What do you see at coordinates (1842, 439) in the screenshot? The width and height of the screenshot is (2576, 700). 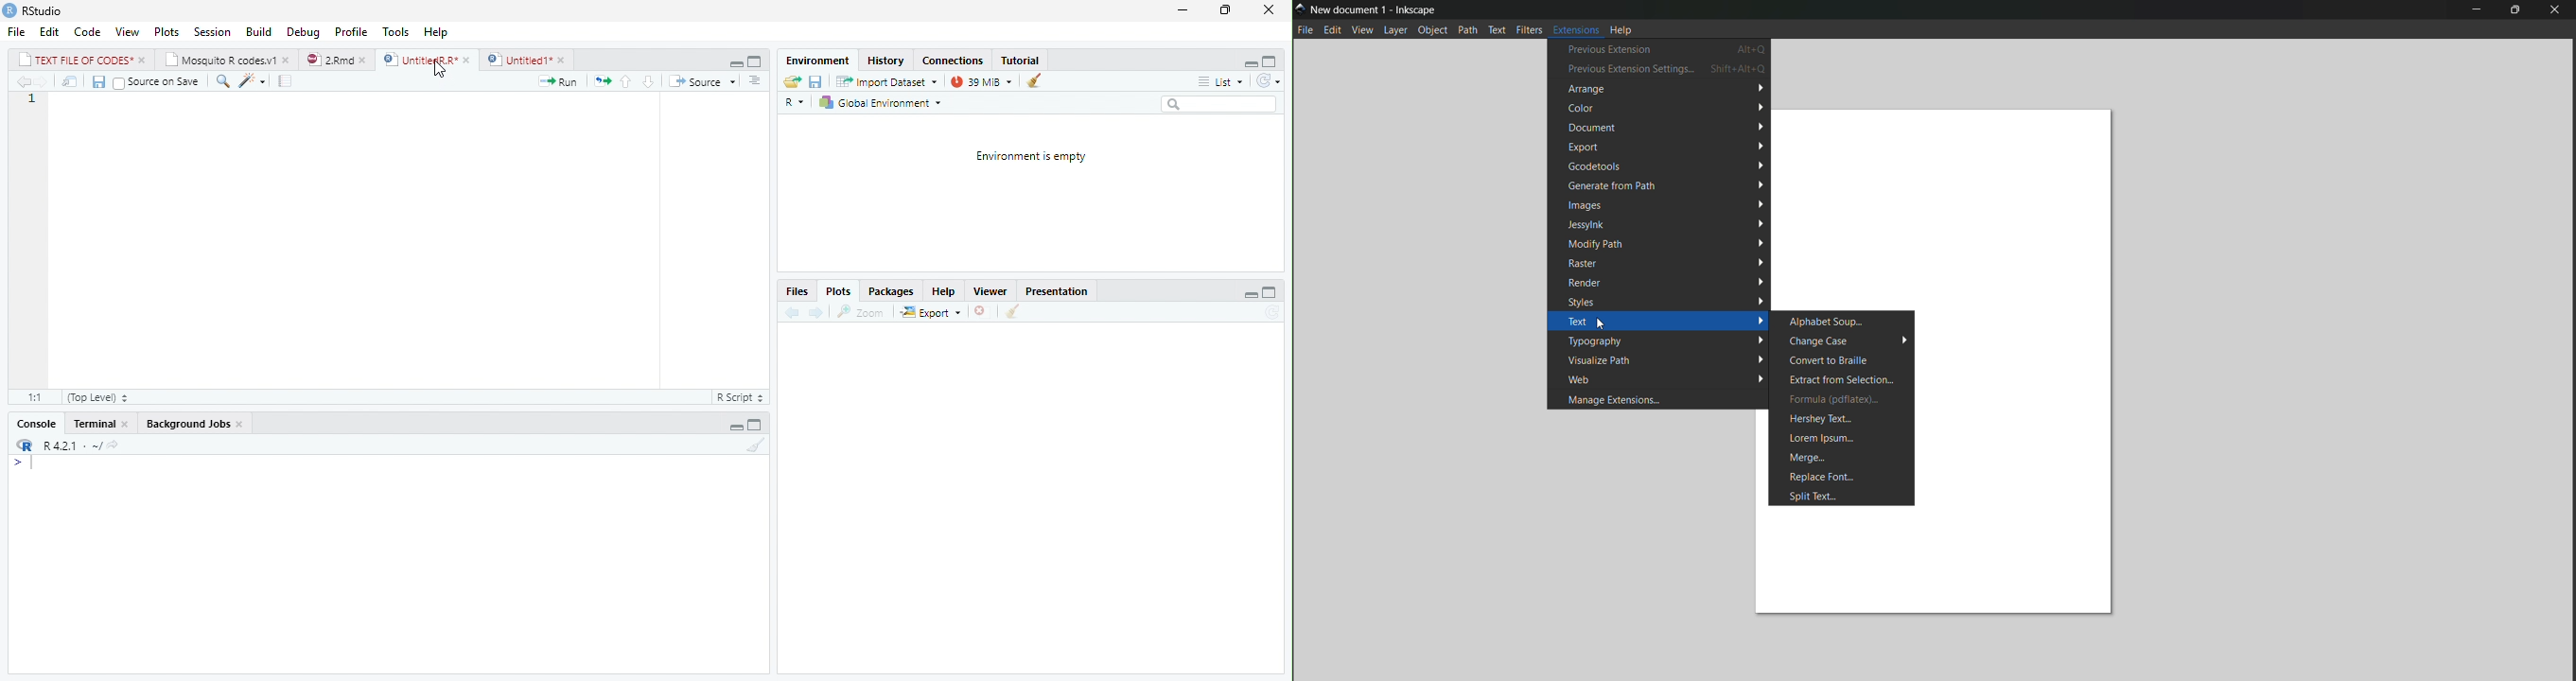 I see `Lorem Ipsum` at bounding box center [1842, 439].